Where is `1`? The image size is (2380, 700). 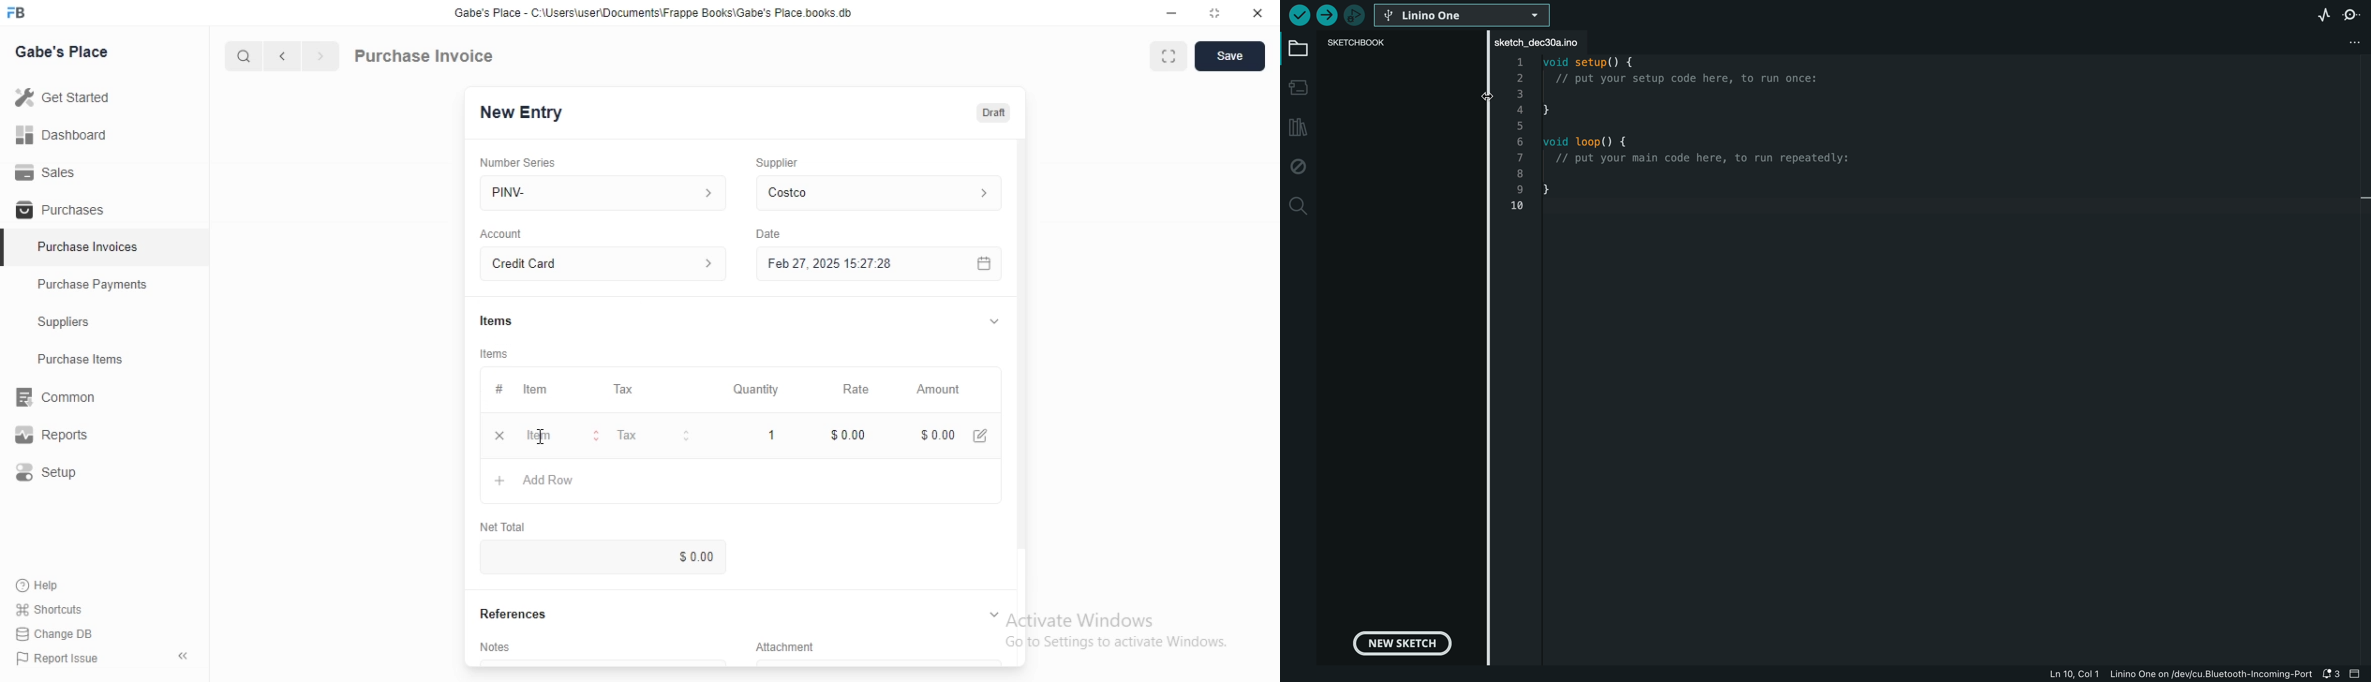 1 is located at coordinates (752, 435).